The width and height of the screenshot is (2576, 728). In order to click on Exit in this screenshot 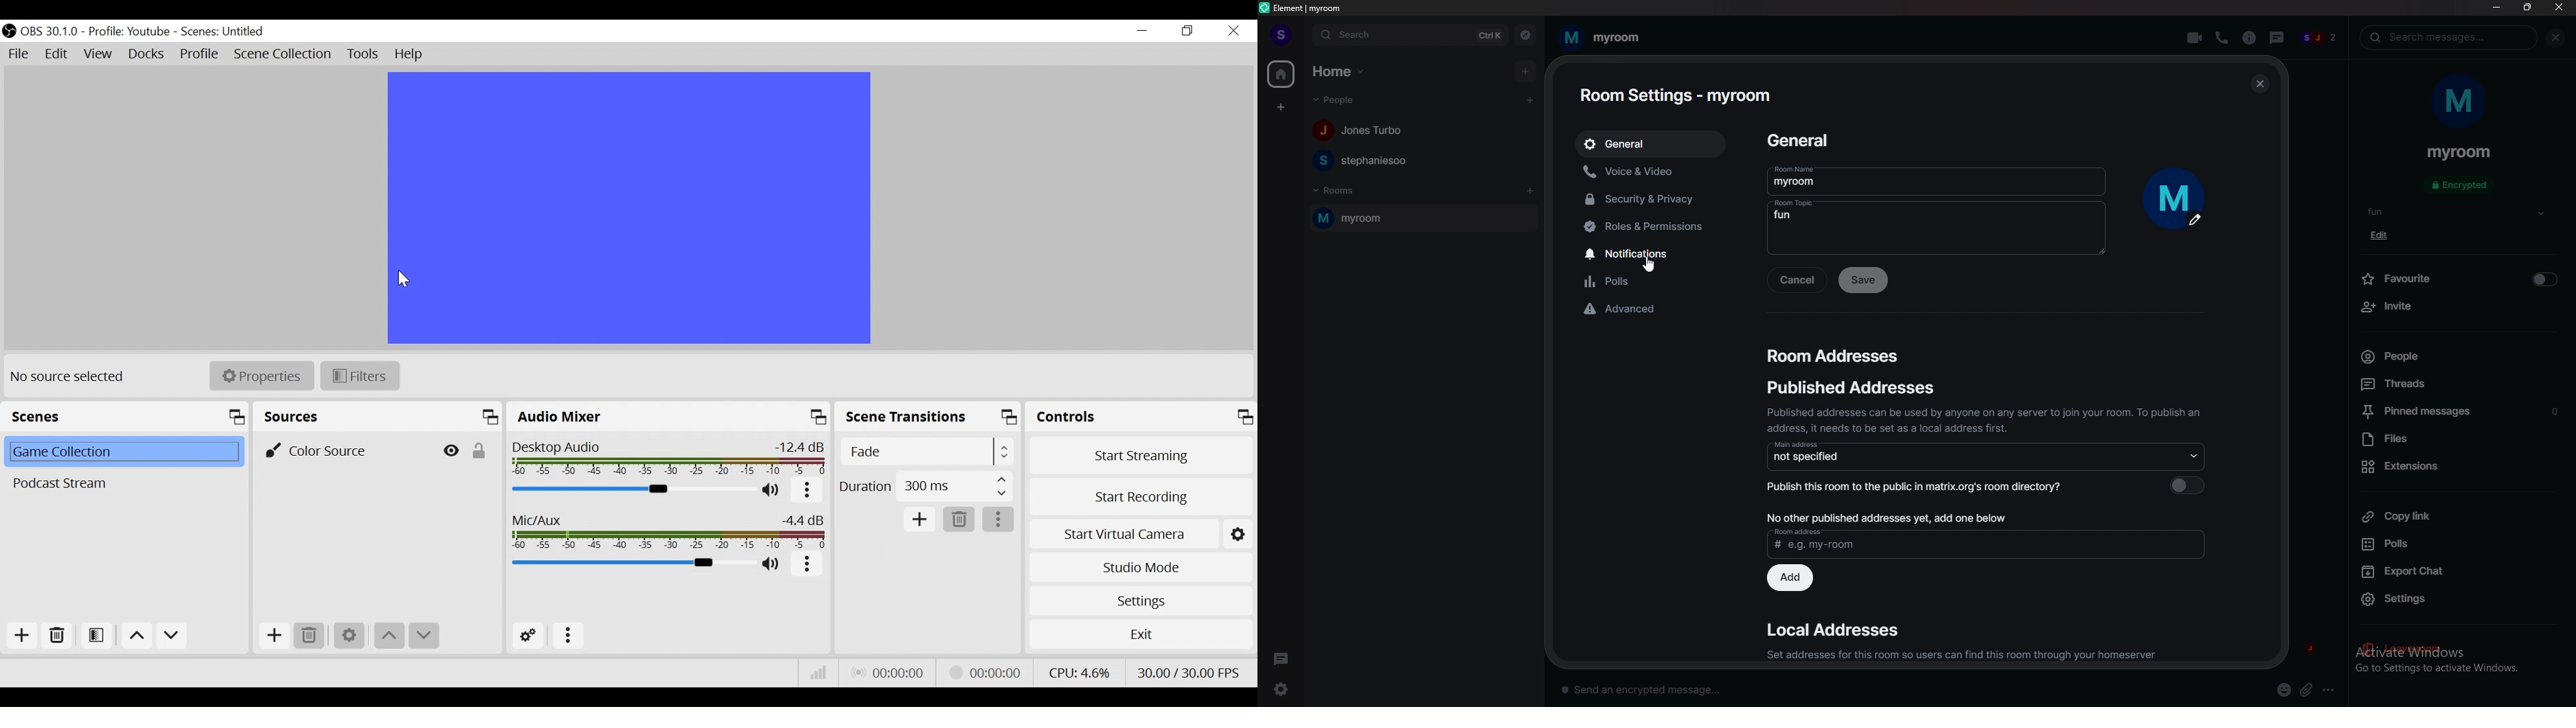, I will do `click(1140, 634)`.